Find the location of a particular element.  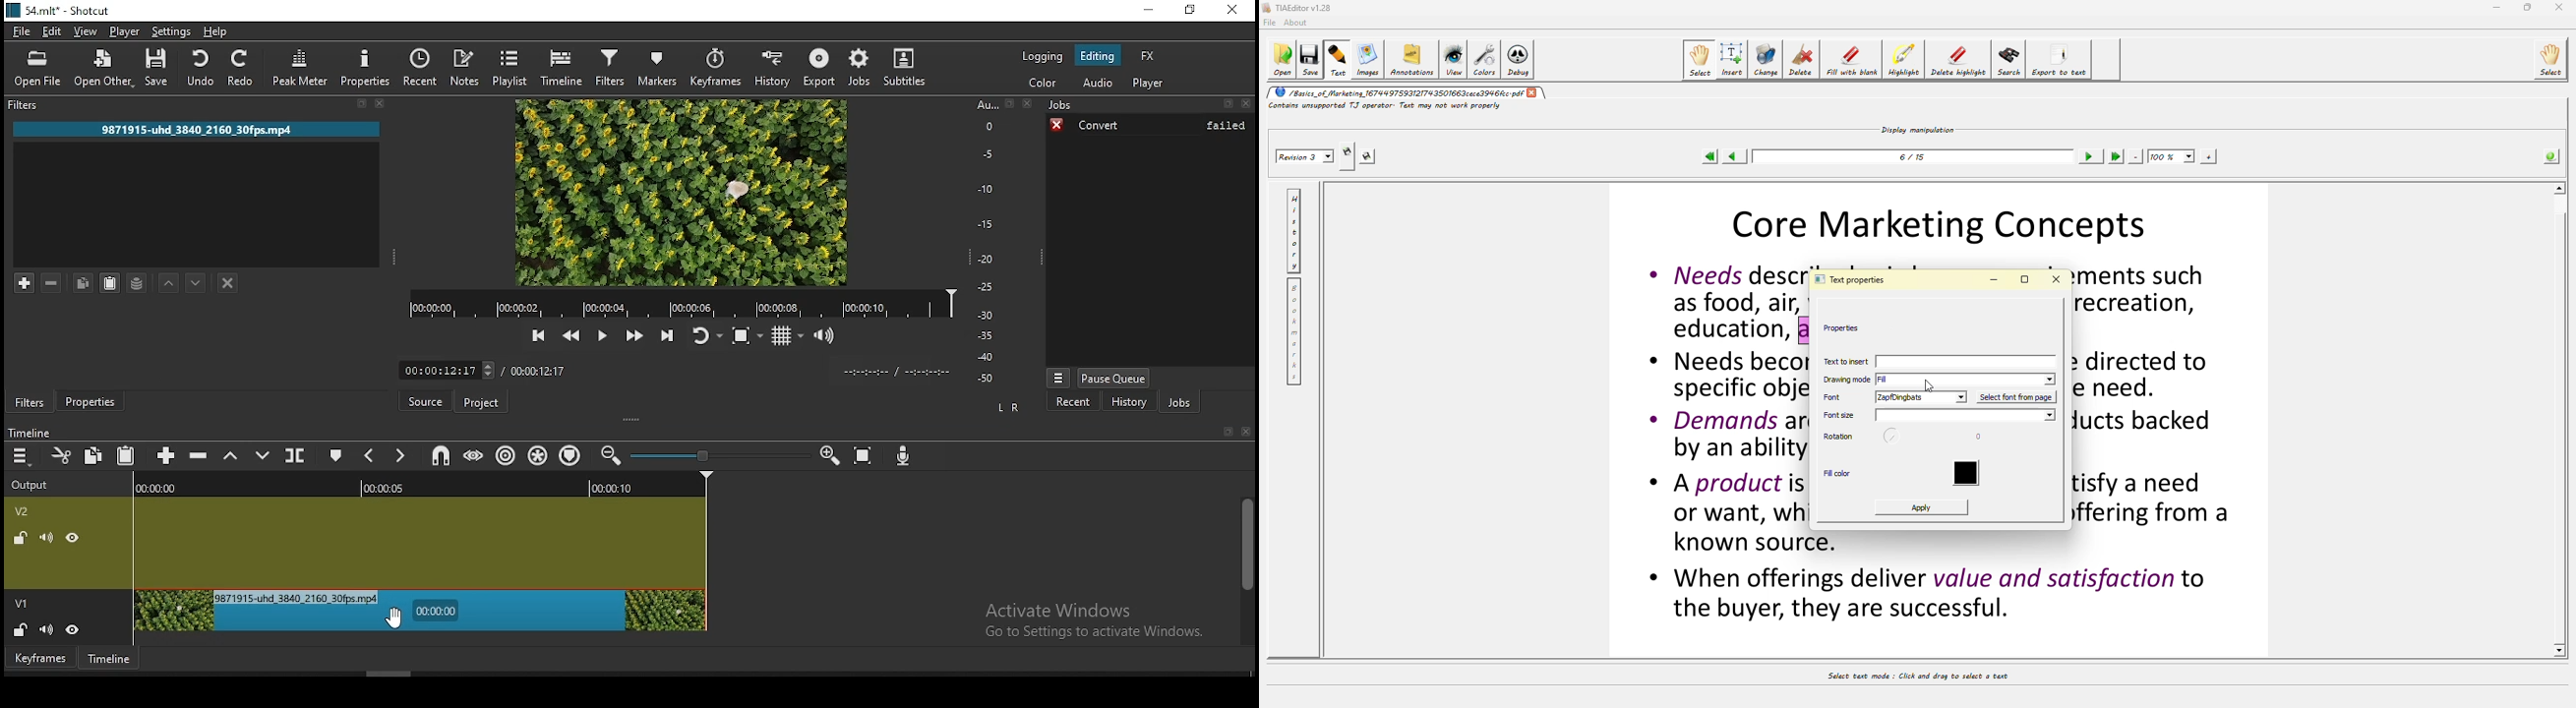

properties is located at coordinates (364, 67).